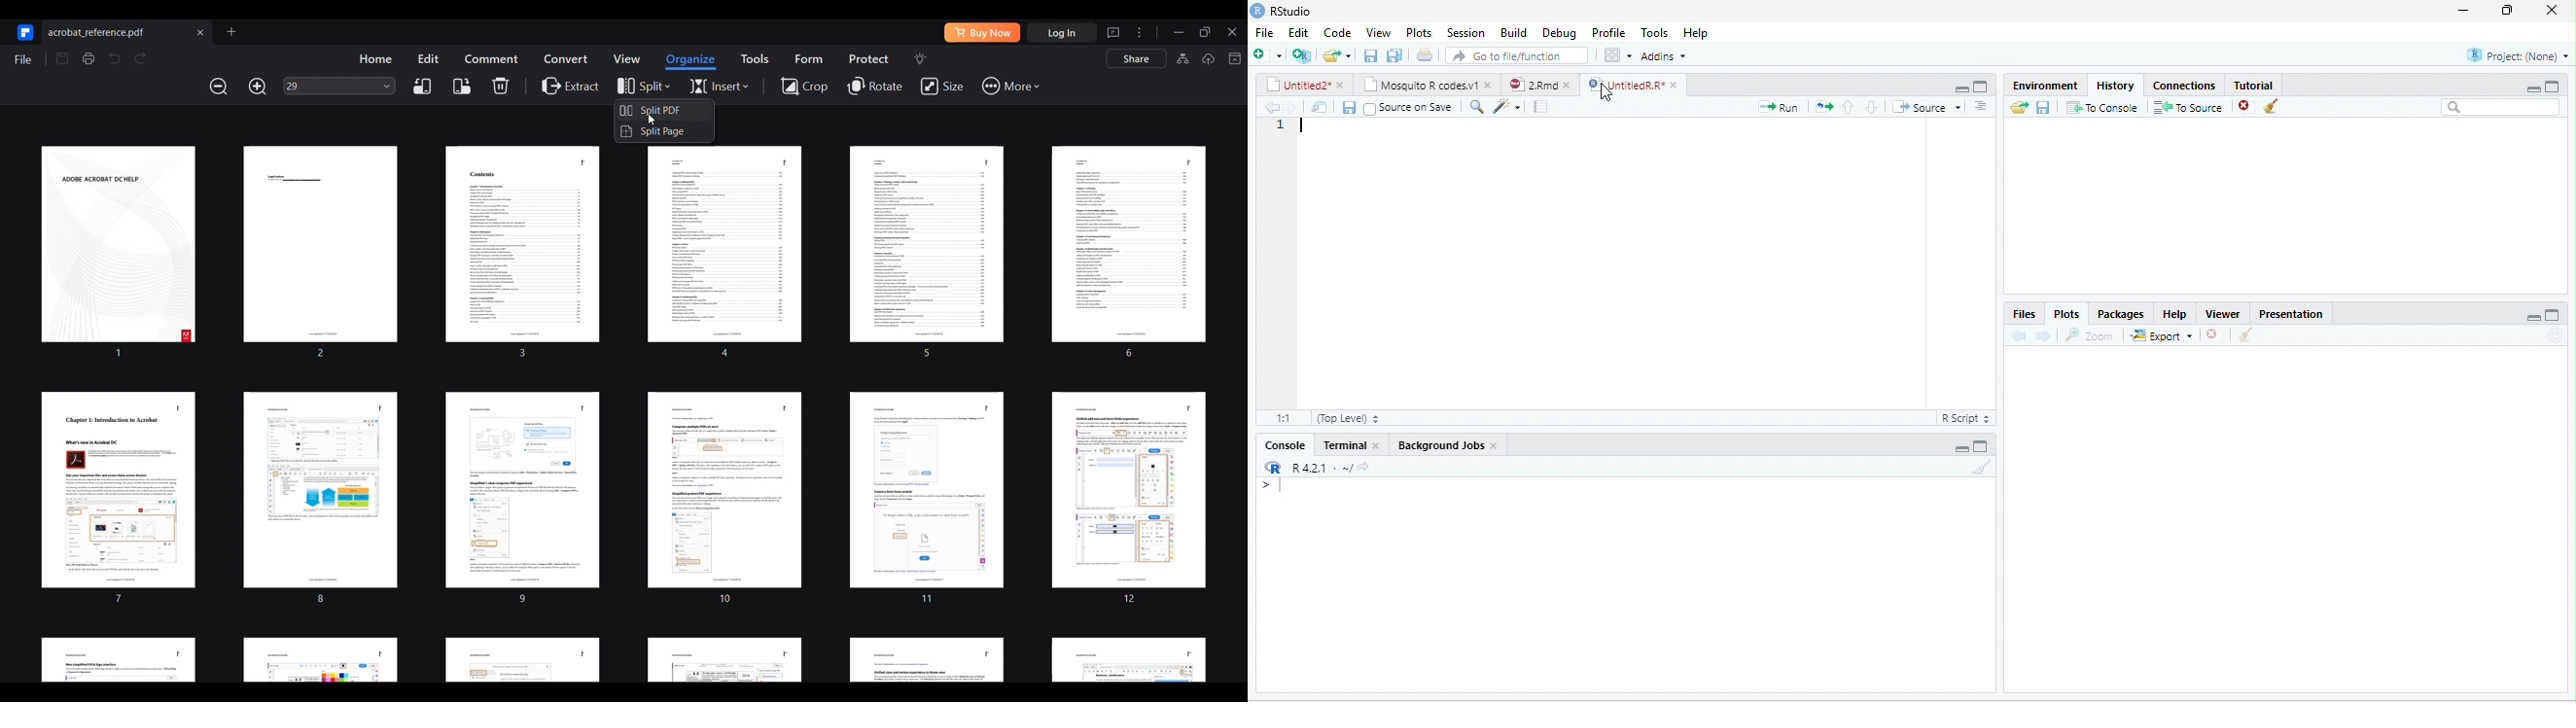  I want to click on minimize, so click(2524, 87).